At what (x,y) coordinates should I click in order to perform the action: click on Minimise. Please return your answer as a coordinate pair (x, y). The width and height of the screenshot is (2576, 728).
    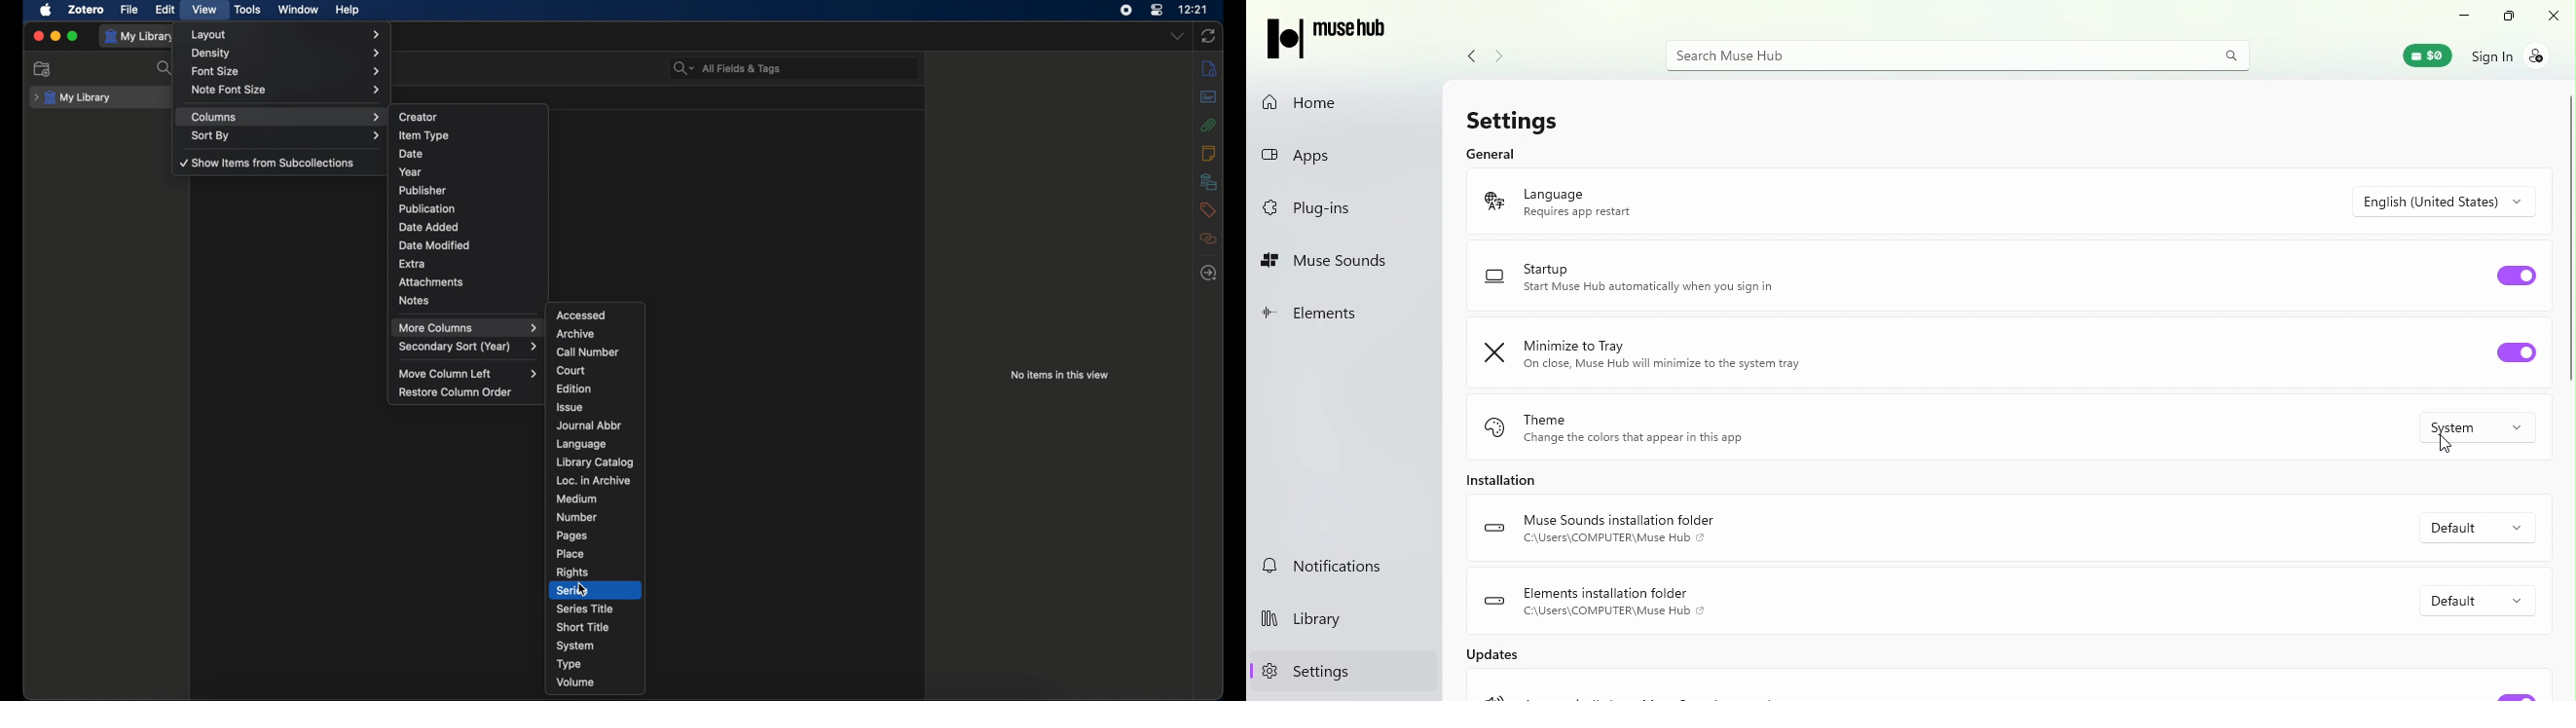
    Looking at the image, I should click on (2464, 17).